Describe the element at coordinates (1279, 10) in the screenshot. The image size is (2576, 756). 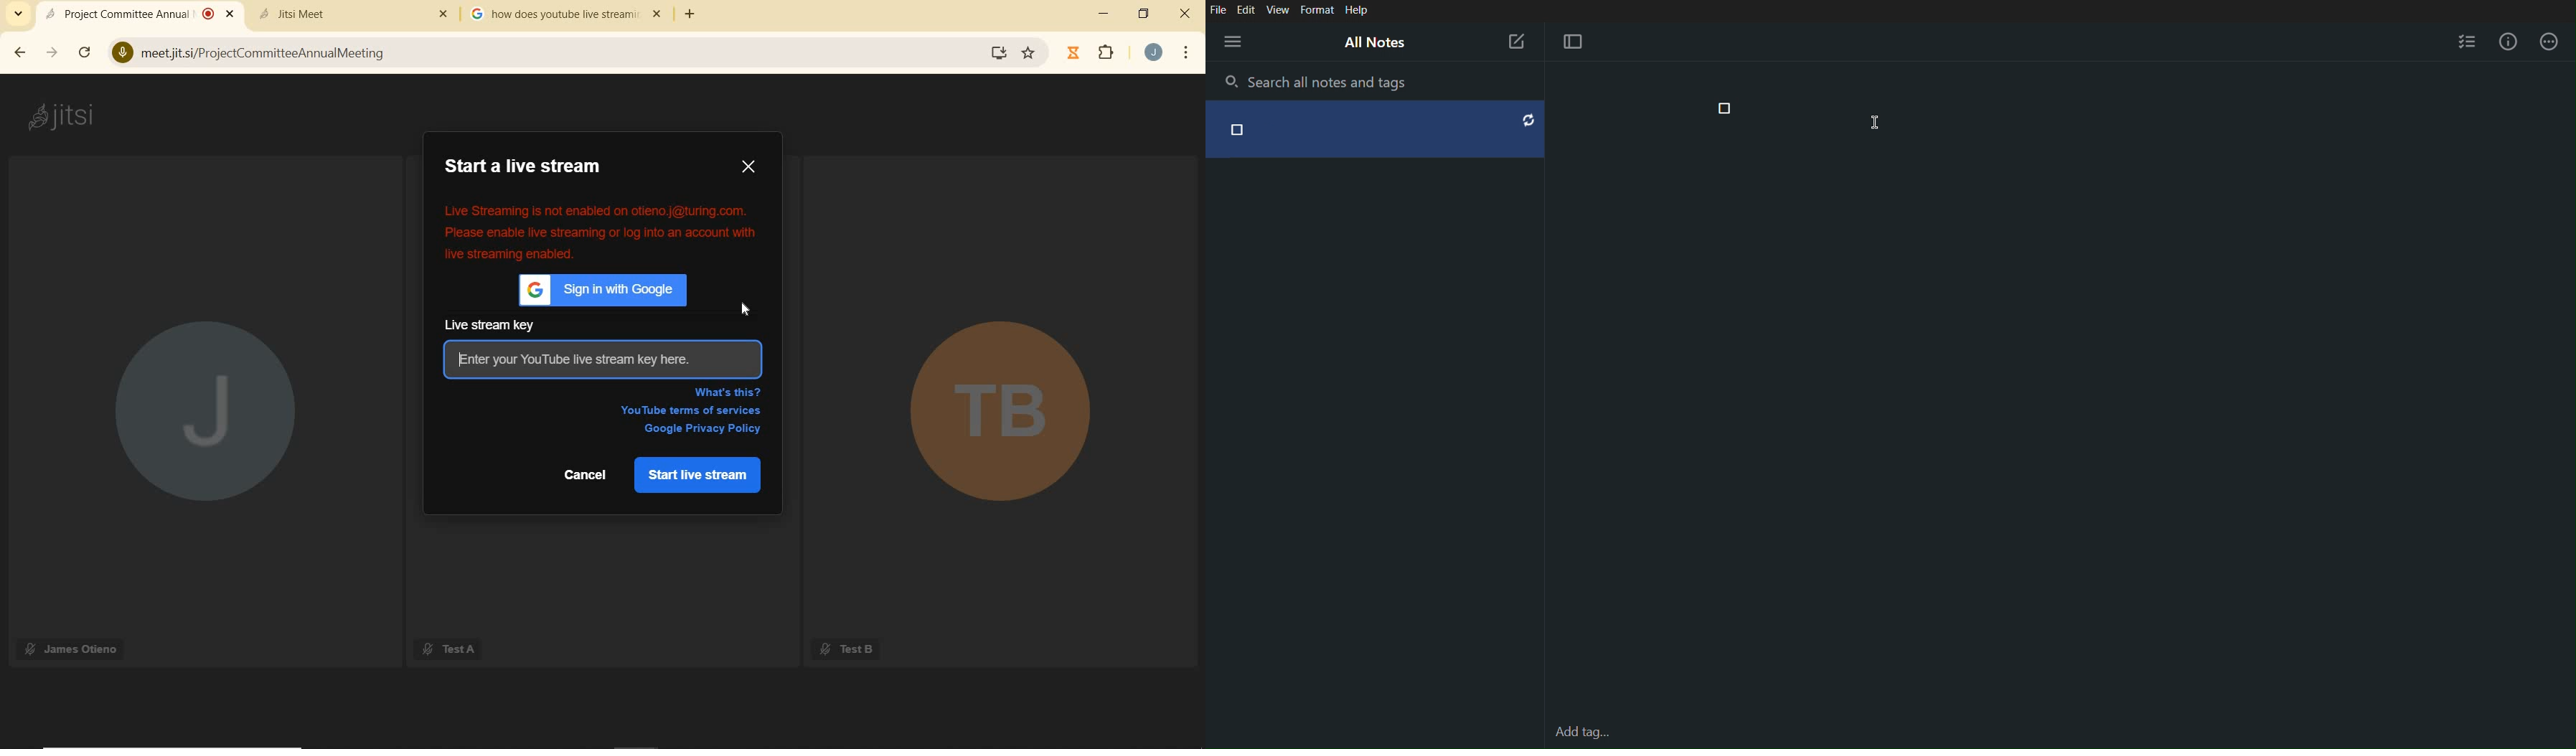
I see `View` at that location.